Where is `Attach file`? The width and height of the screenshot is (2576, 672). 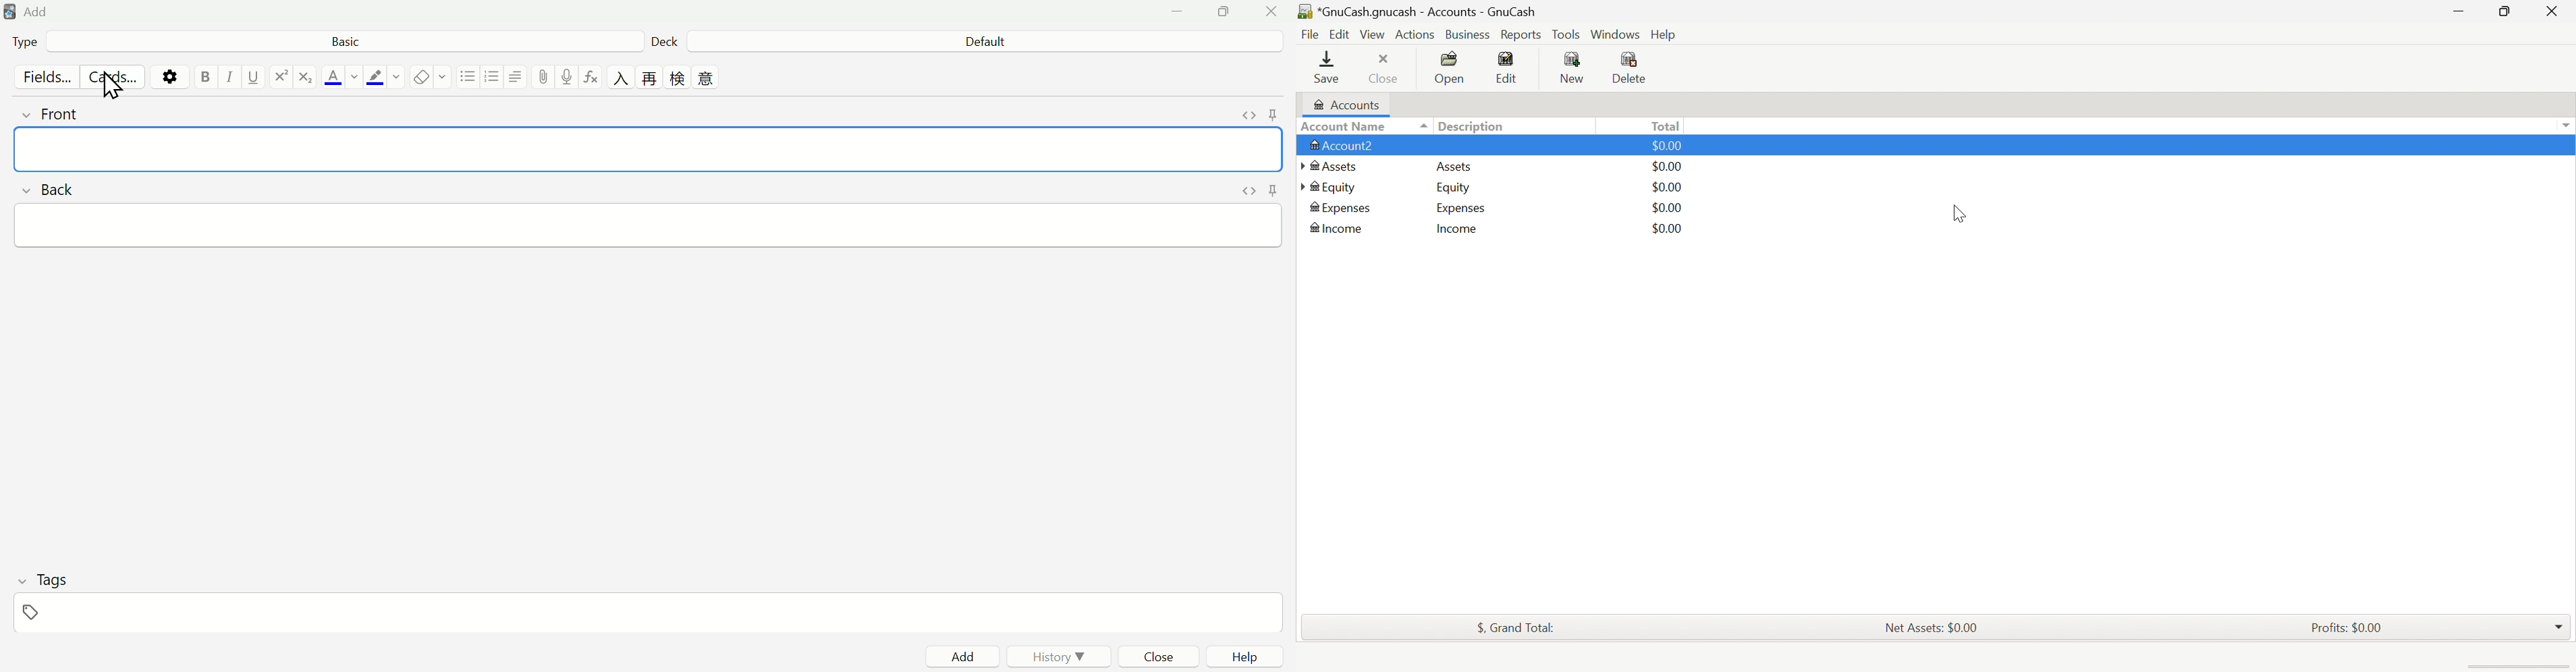 Attach file is located at coordinates (545, 77).